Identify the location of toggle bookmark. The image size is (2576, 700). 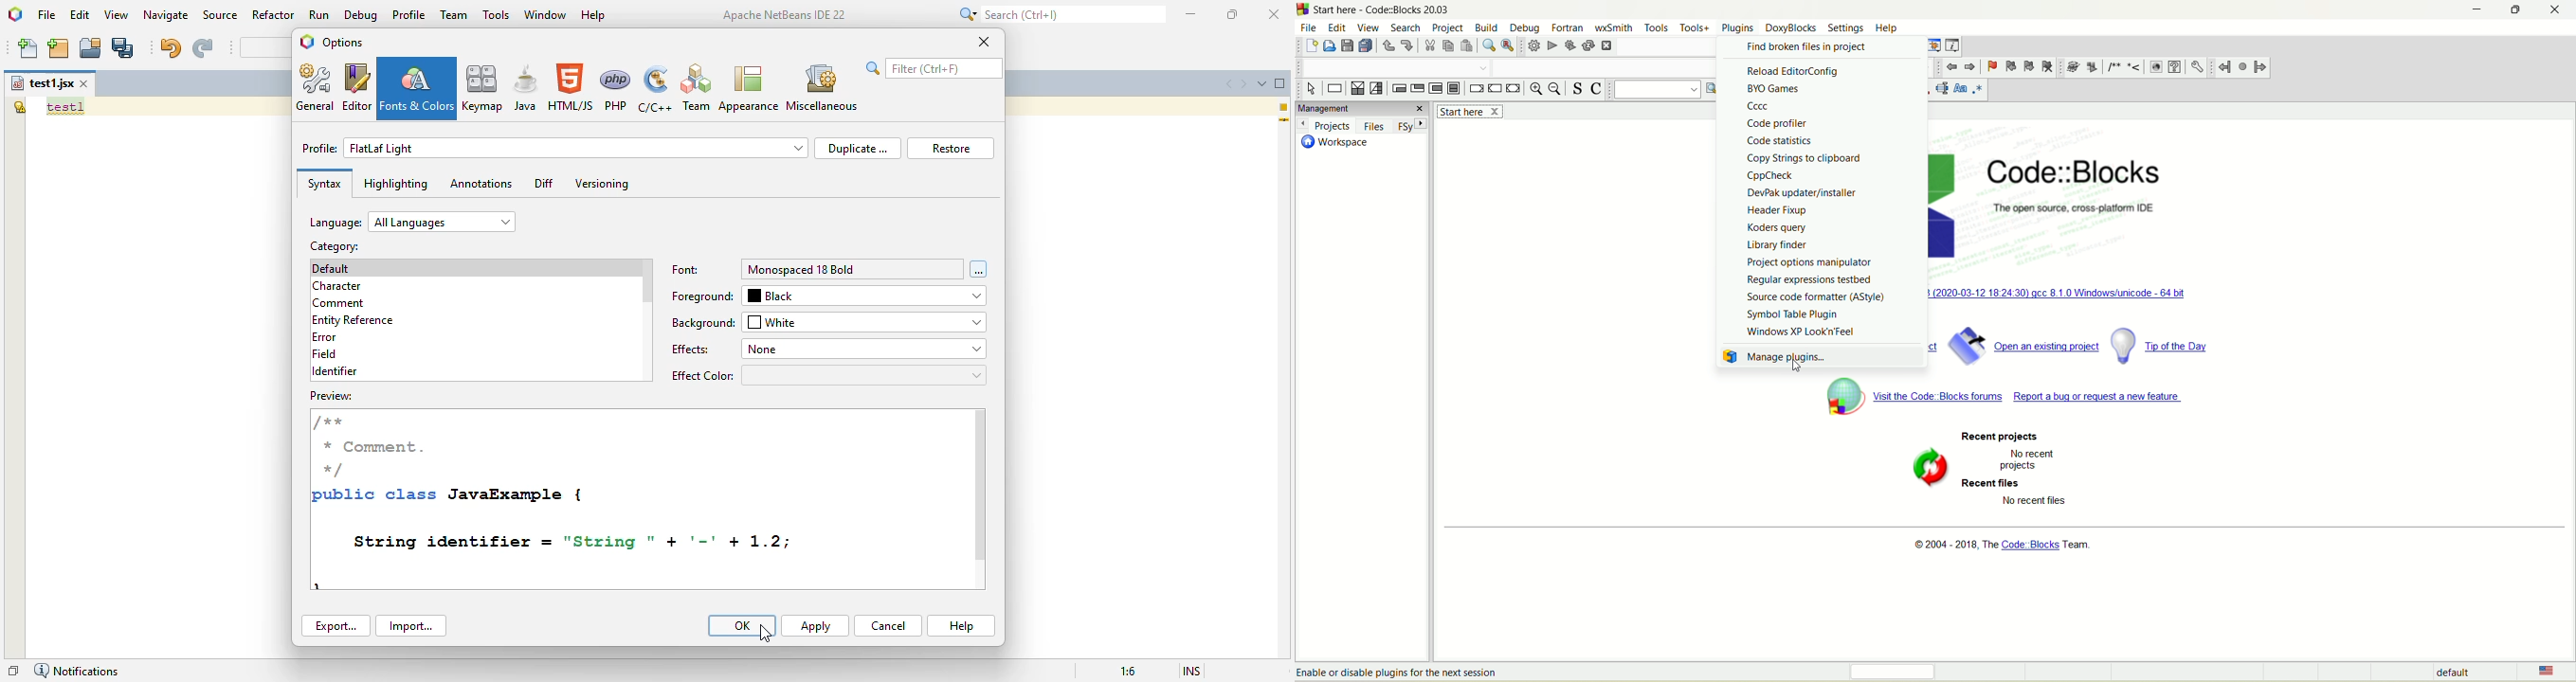
(1992, 67).